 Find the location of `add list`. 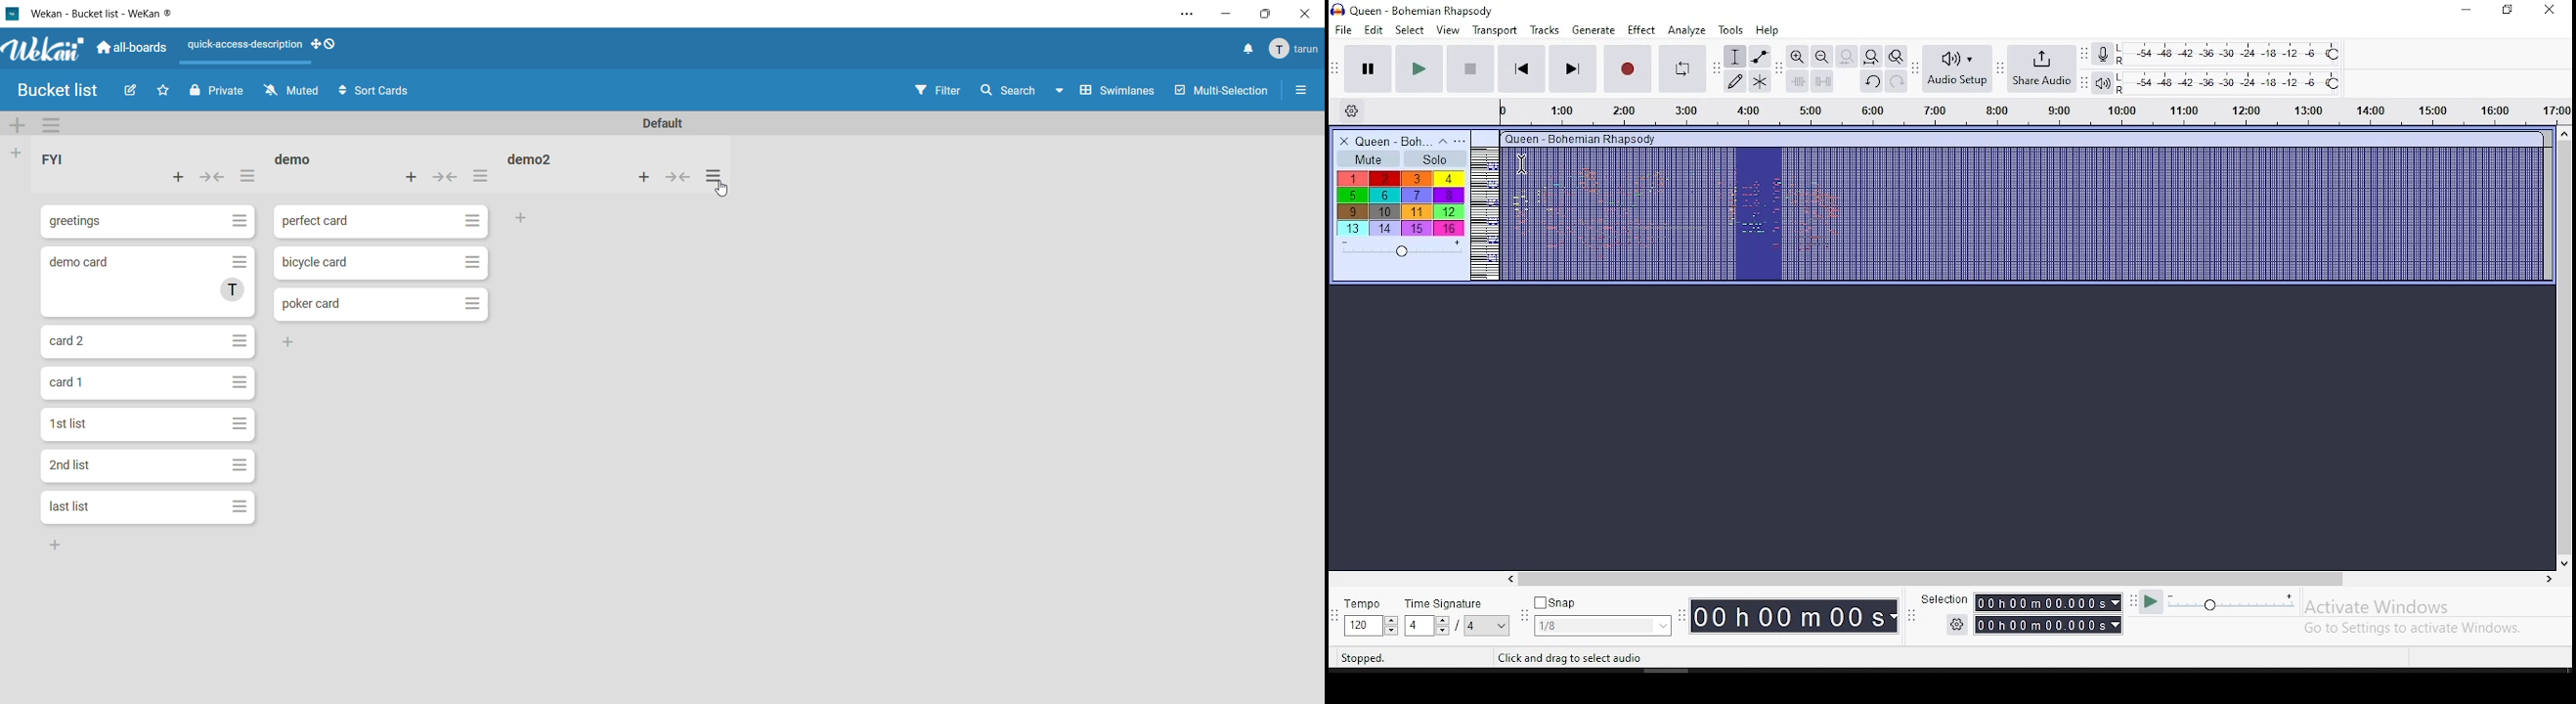

add list is located at coordinates (16, 155).